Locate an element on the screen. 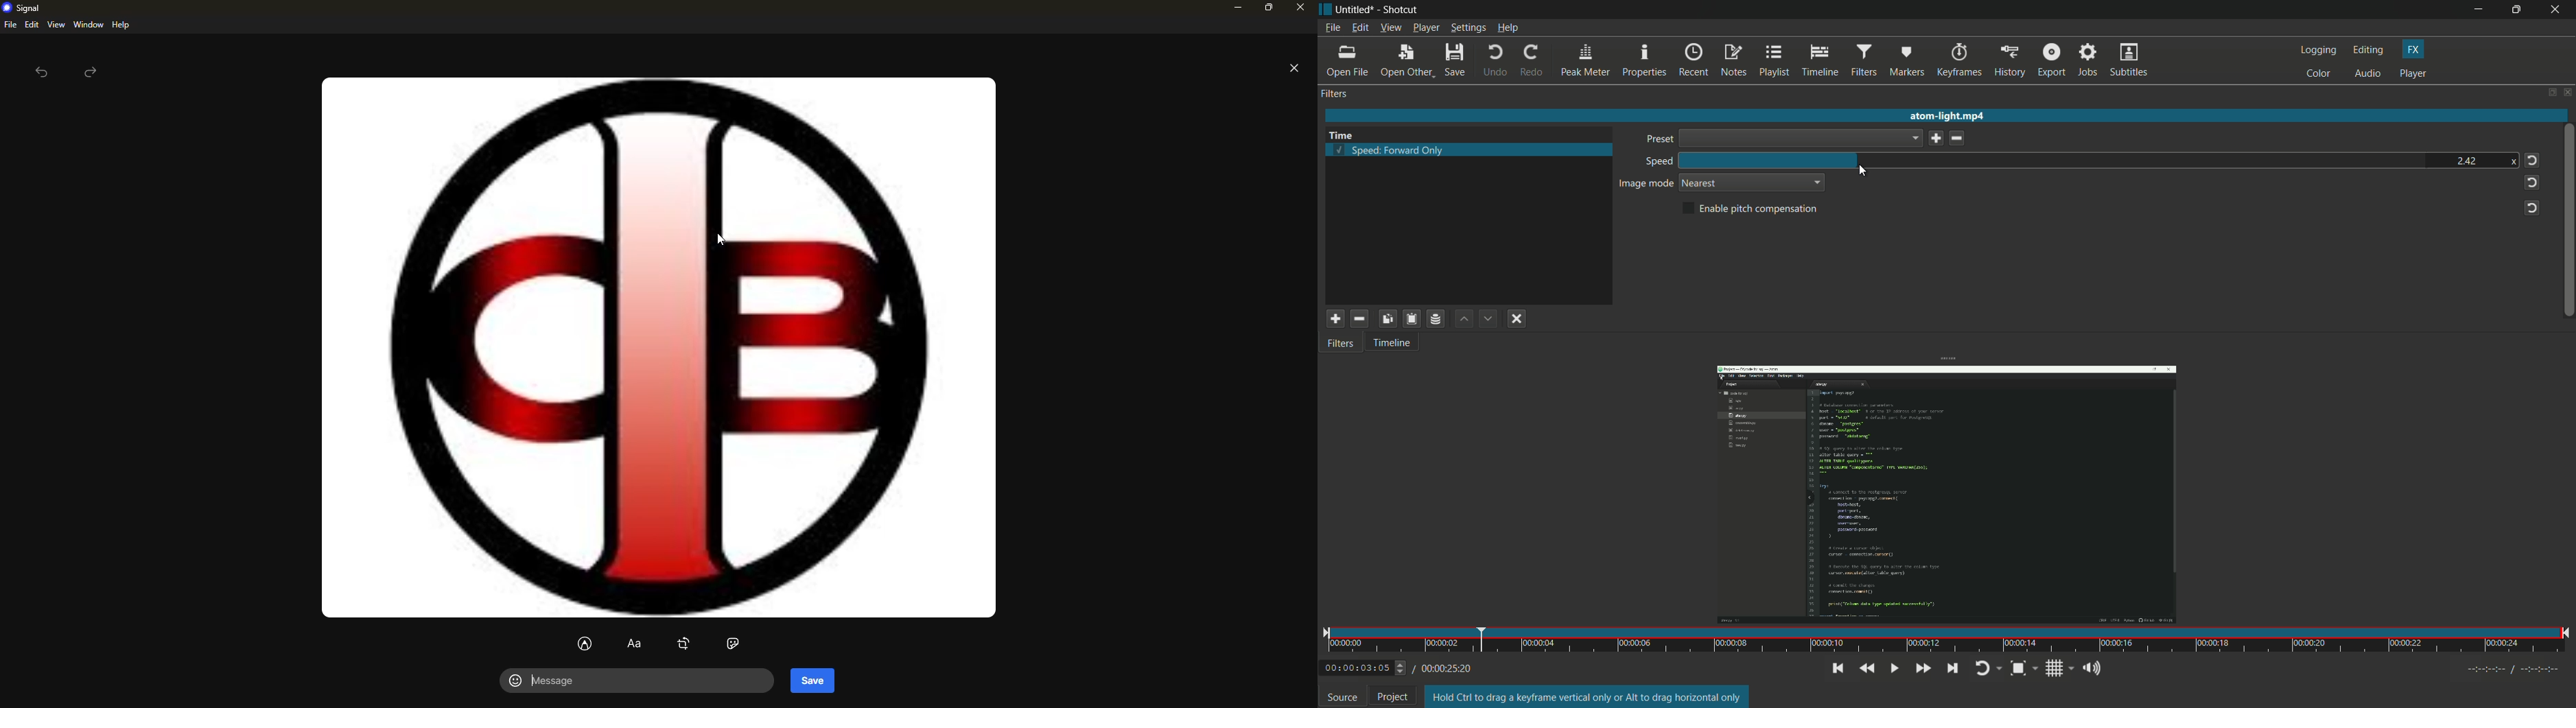 Image resolution: width=2576 pixels, height=728 pixels. properties is located at coordinates (1645, 60).